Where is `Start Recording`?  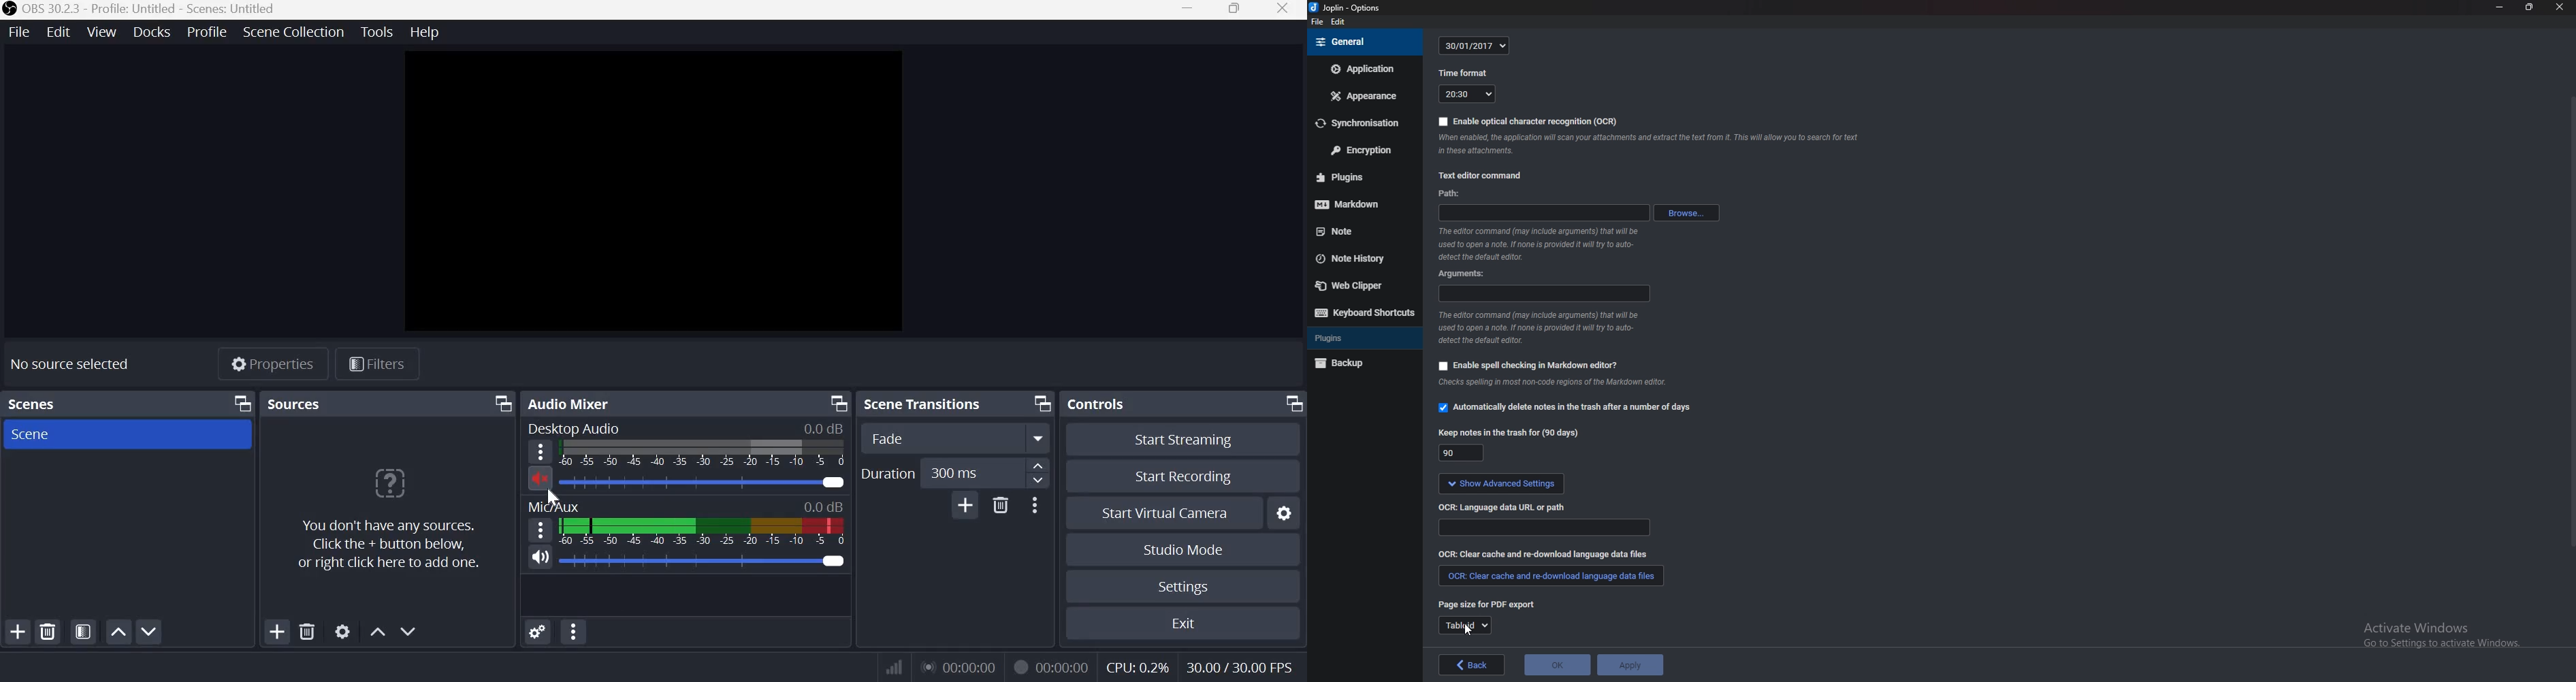 Start Recording is located at coordinates (1184, 476).